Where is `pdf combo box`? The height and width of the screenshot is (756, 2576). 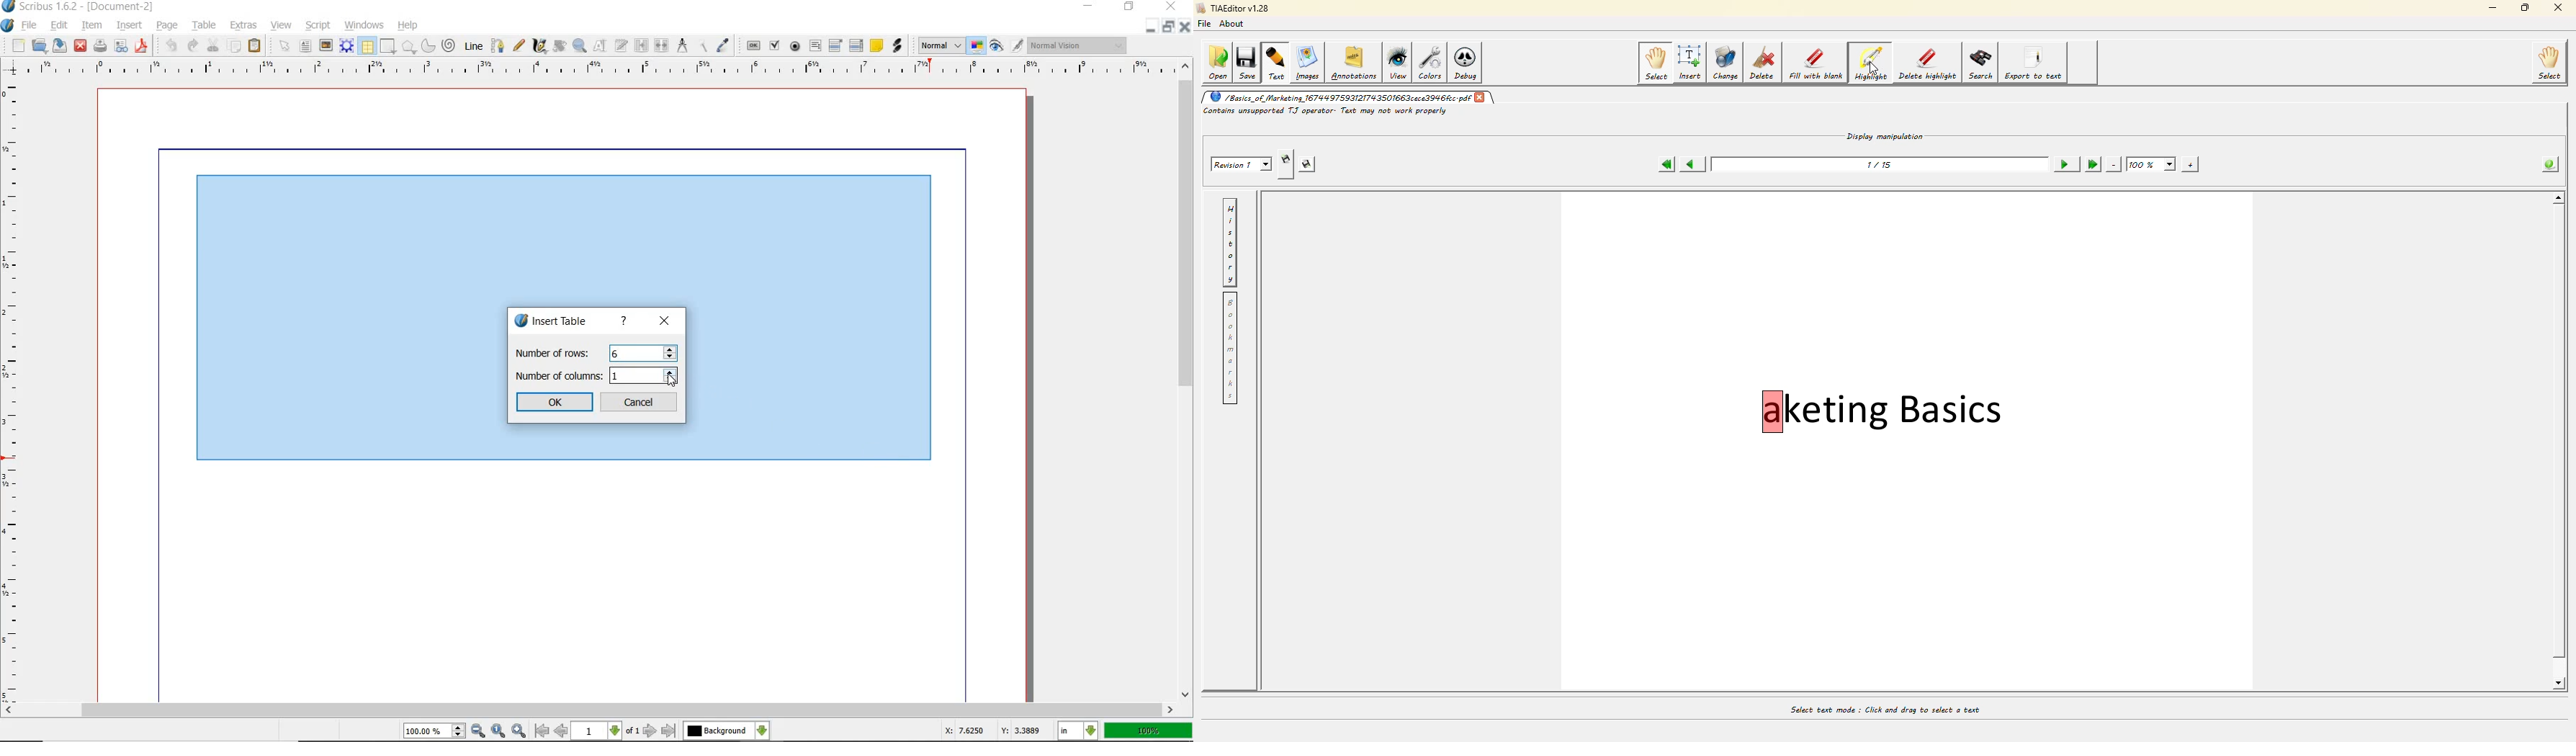
pdf combo box is located at coordinates (836, 45).